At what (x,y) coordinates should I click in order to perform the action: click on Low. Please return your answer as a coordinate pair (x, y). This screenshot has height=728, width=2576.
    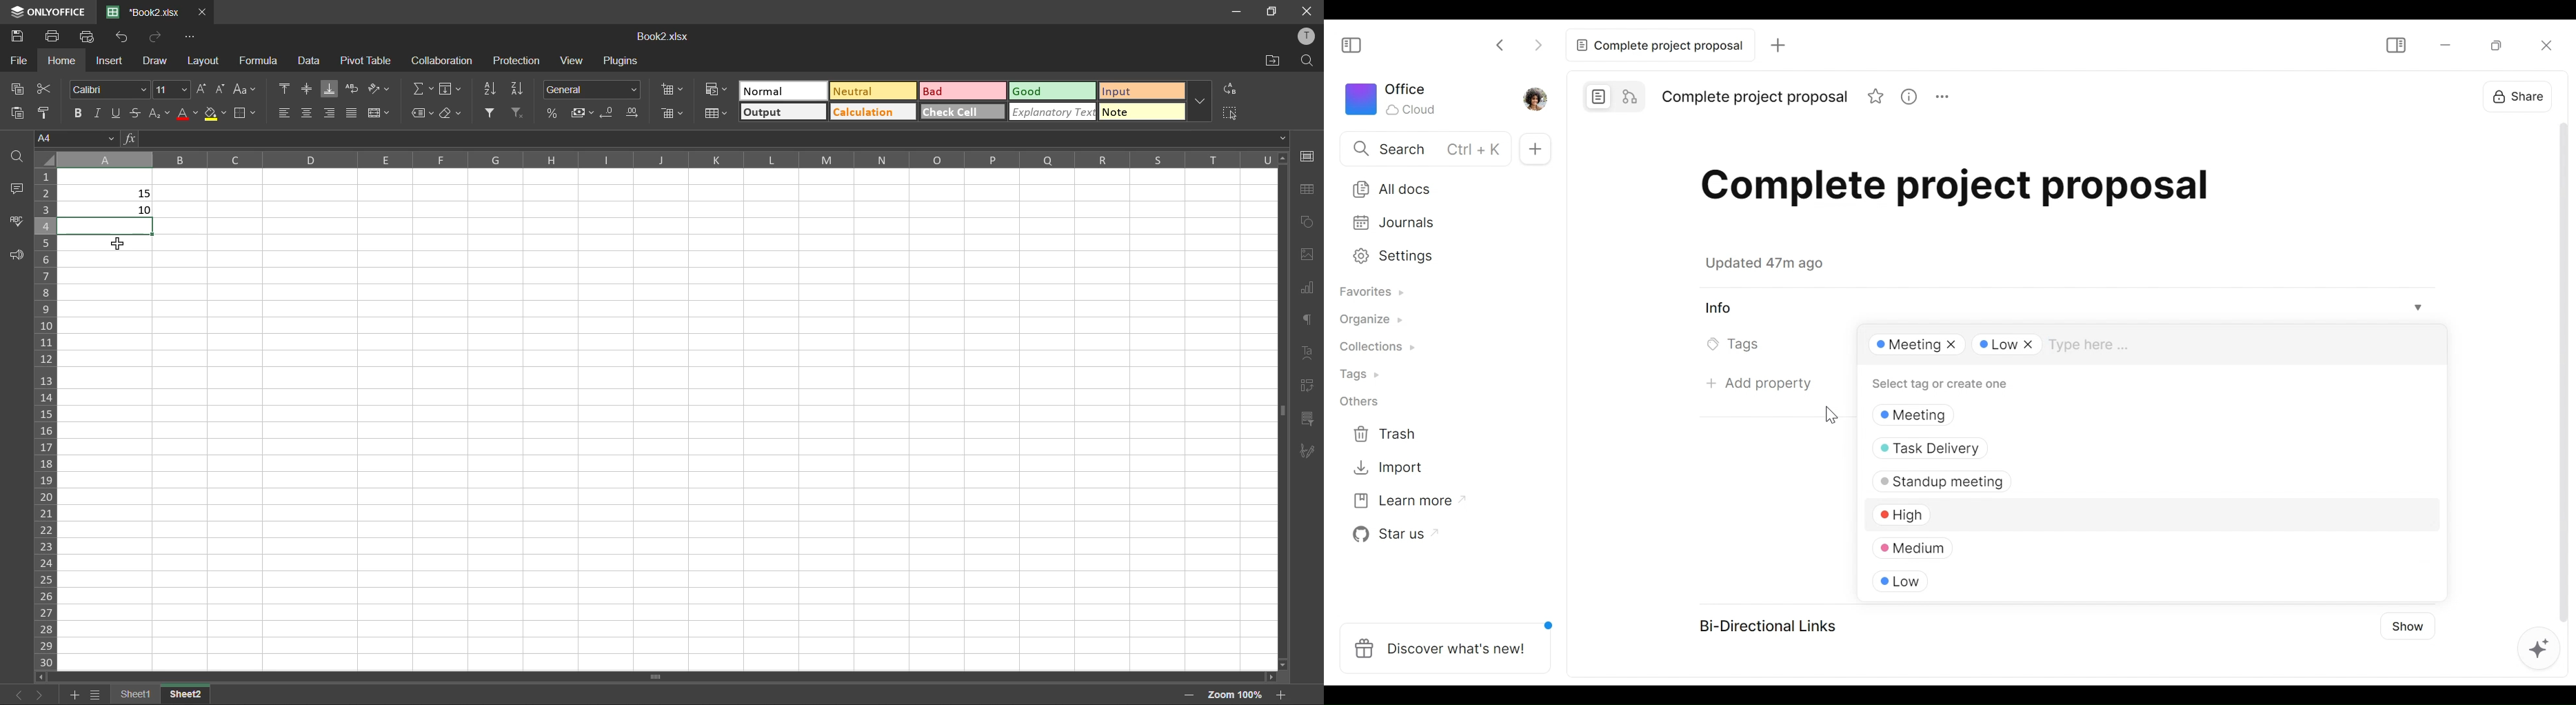
    Looking at the image, I should click on (1953, 579).